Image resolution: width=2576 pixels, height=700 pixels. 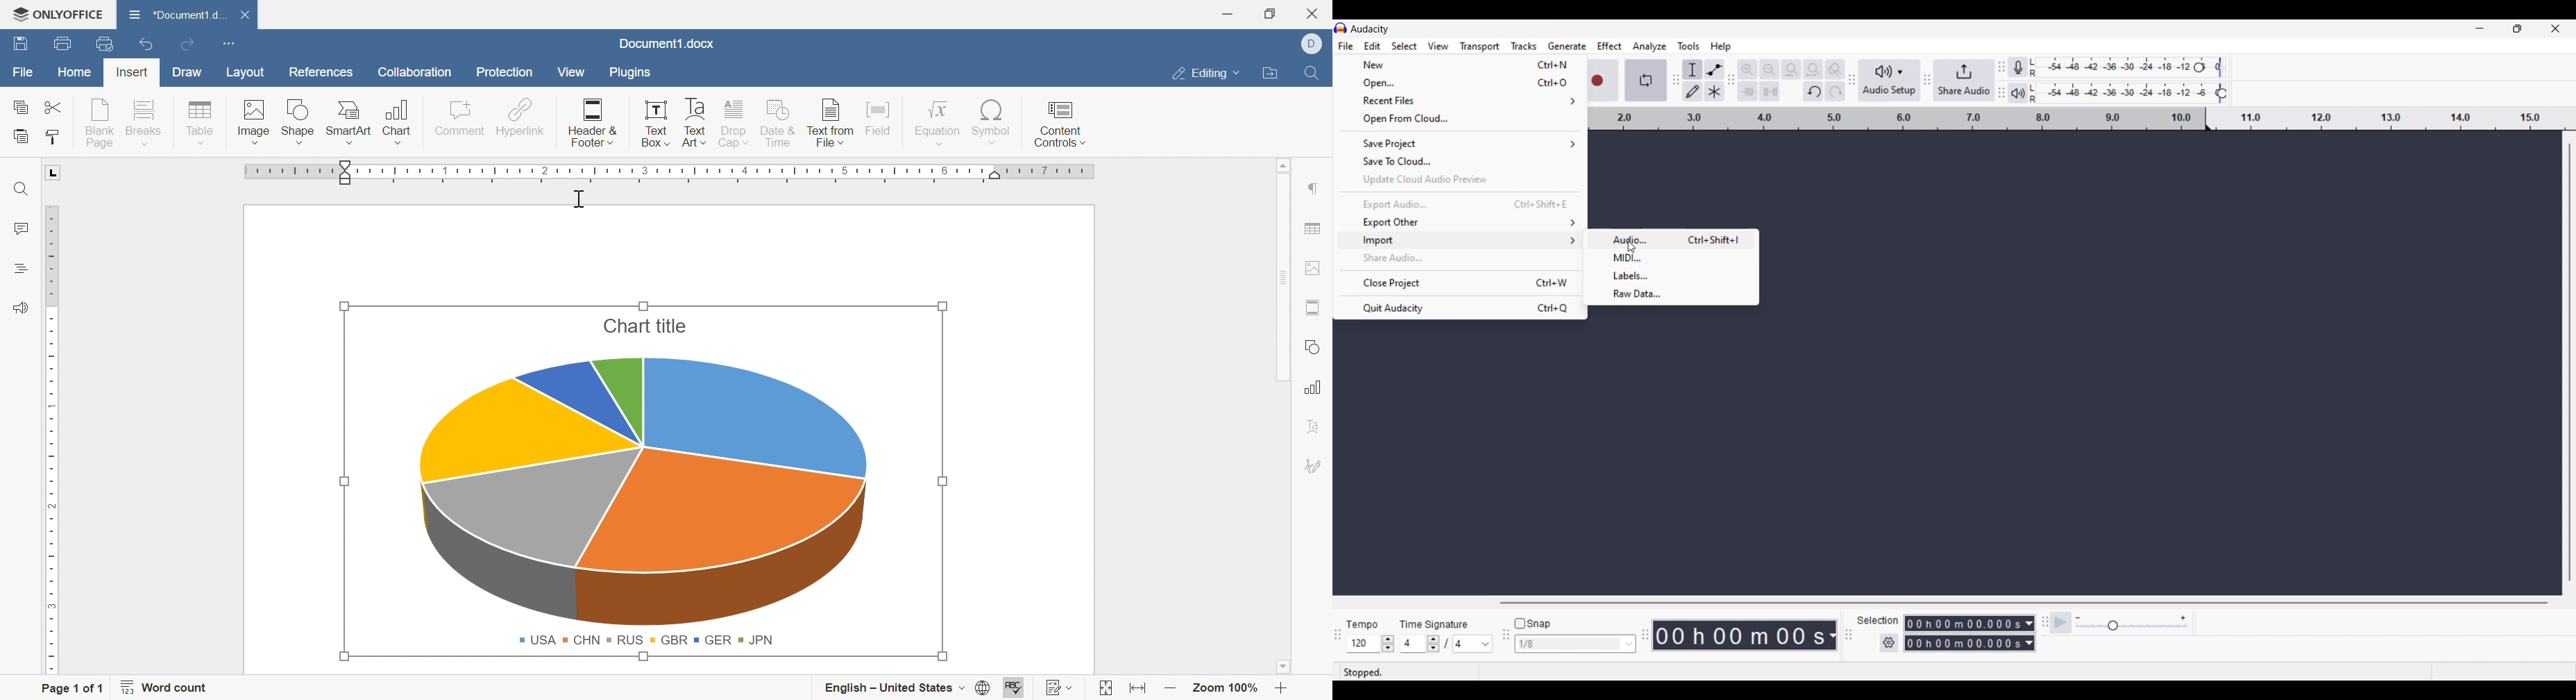 I want to click on L, so click(x=54, y=173).